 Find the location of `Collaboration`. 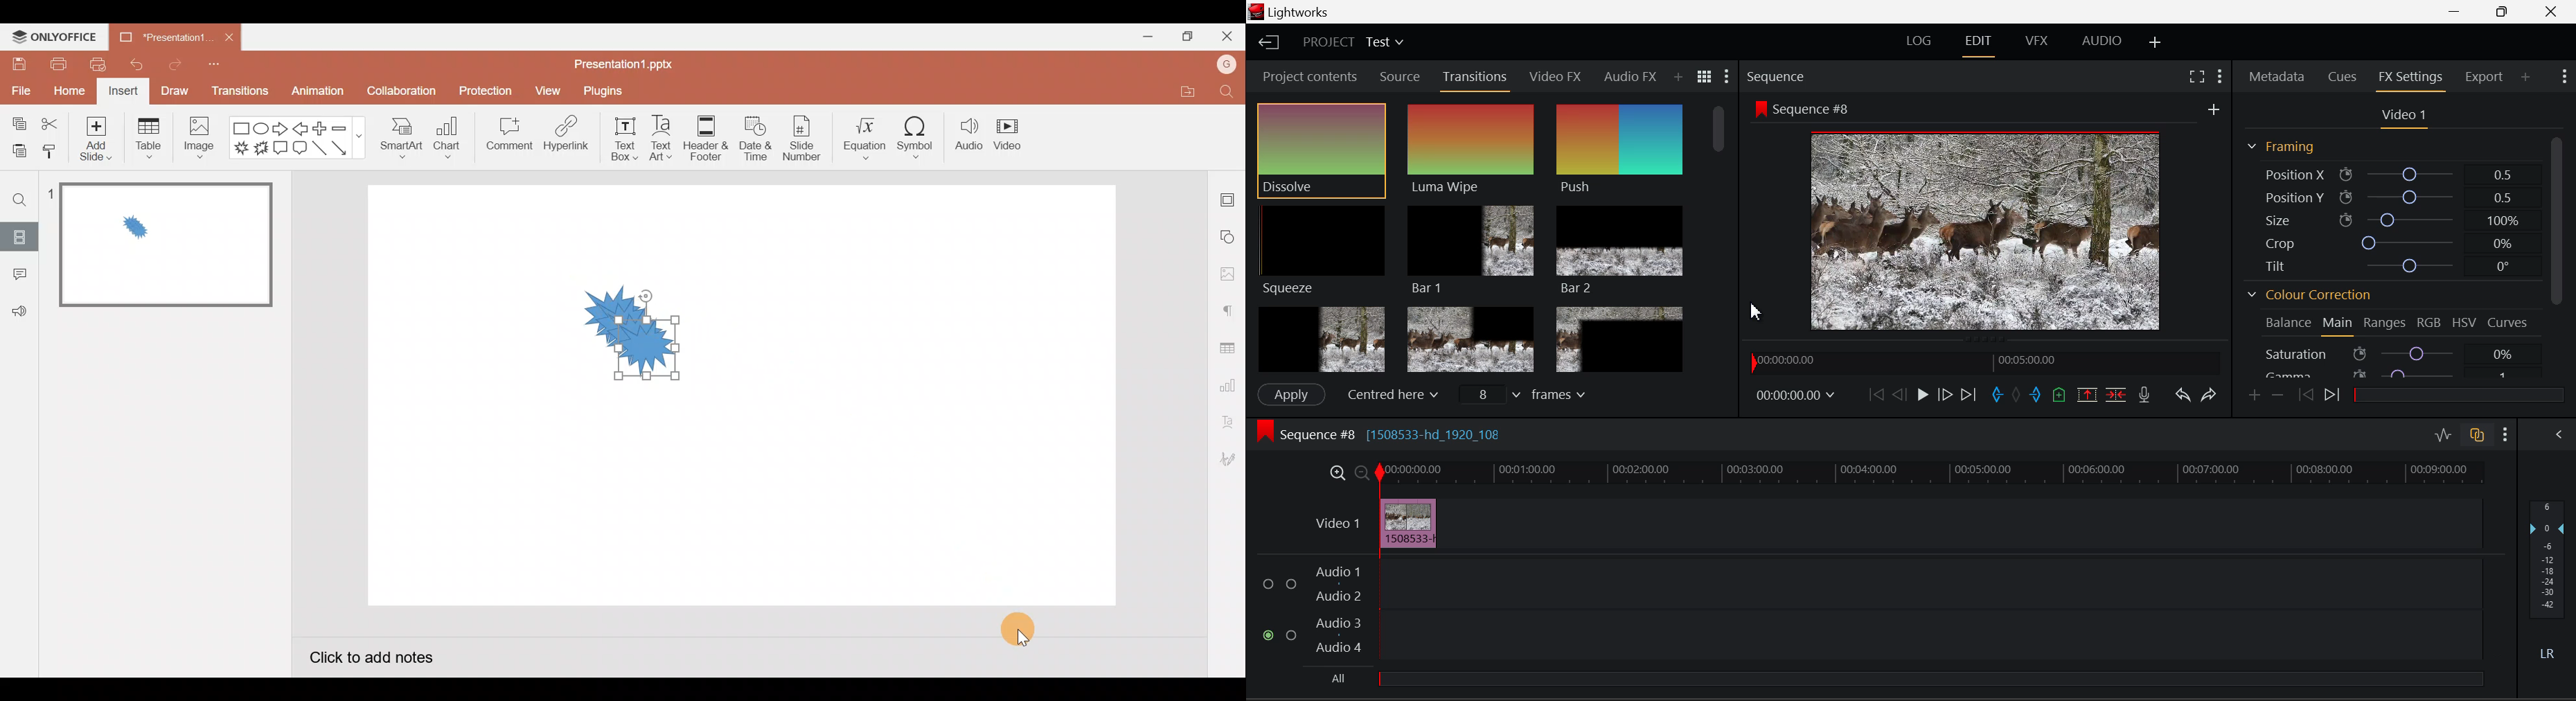

Collaboration is located at coordinates (399, 91).